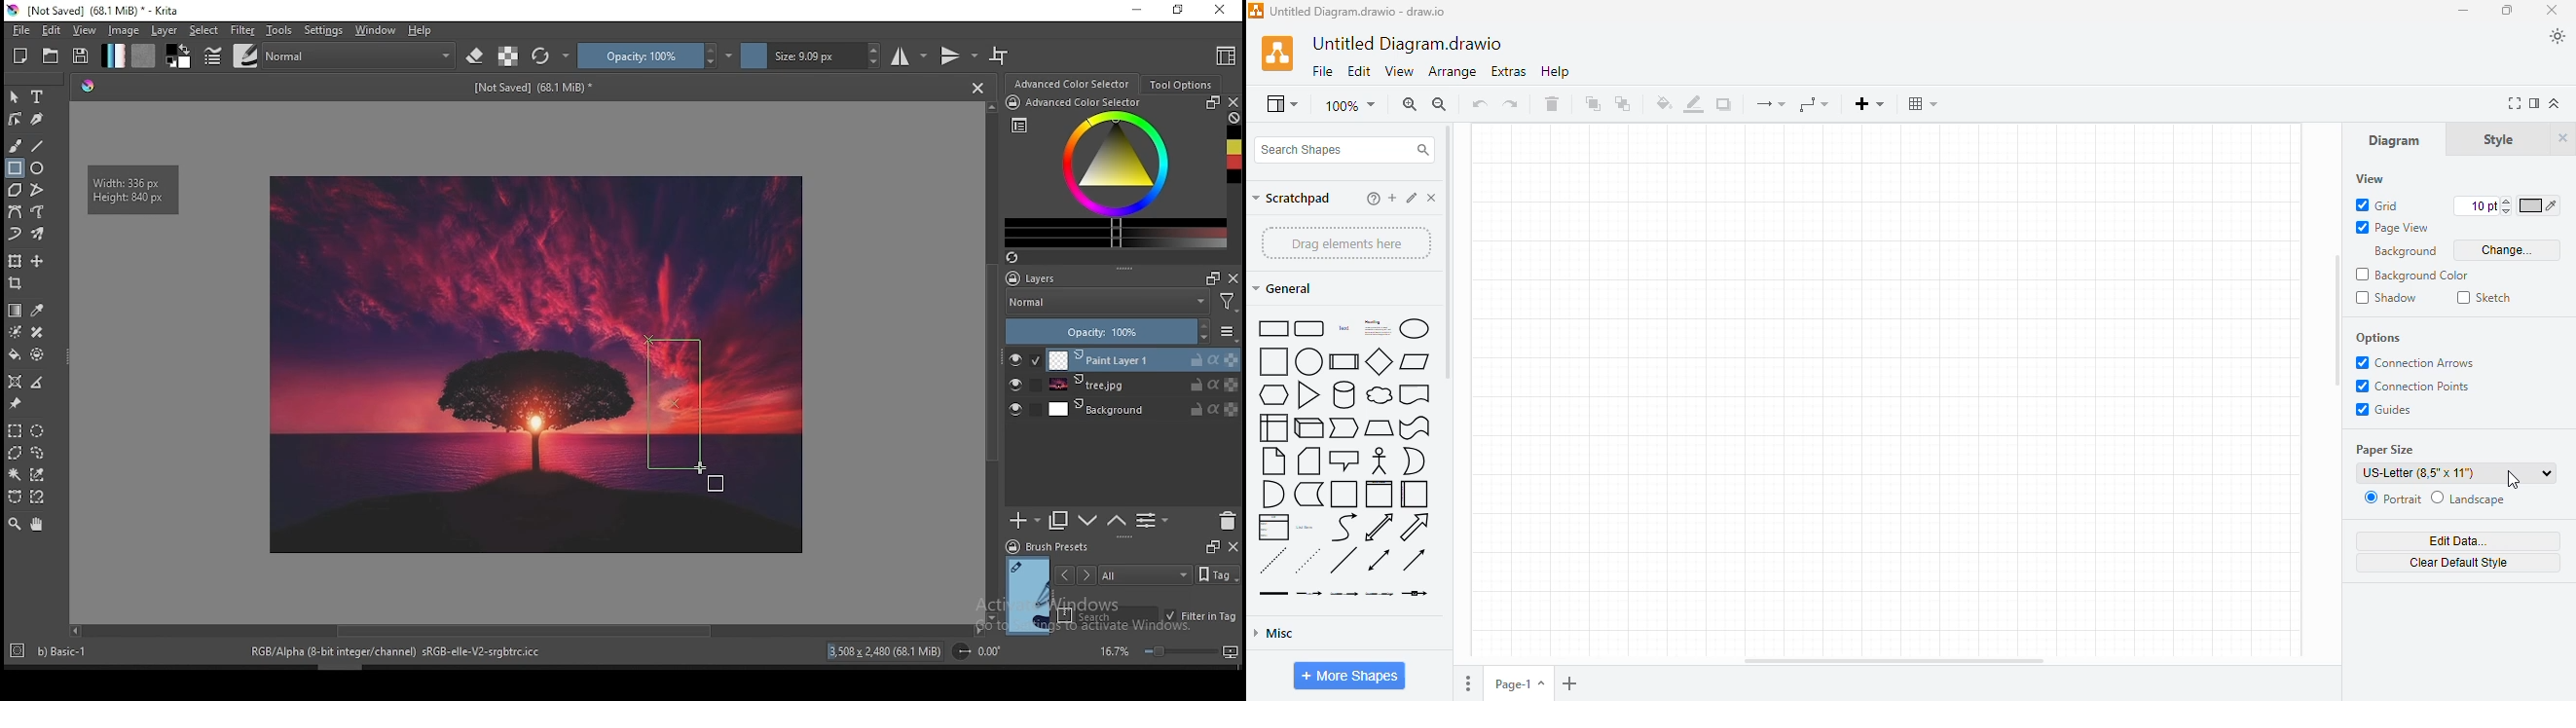  What do you see at coordinates (1284, 288) in the screenshot?
I see `general` at bounding box center [1284, 288].